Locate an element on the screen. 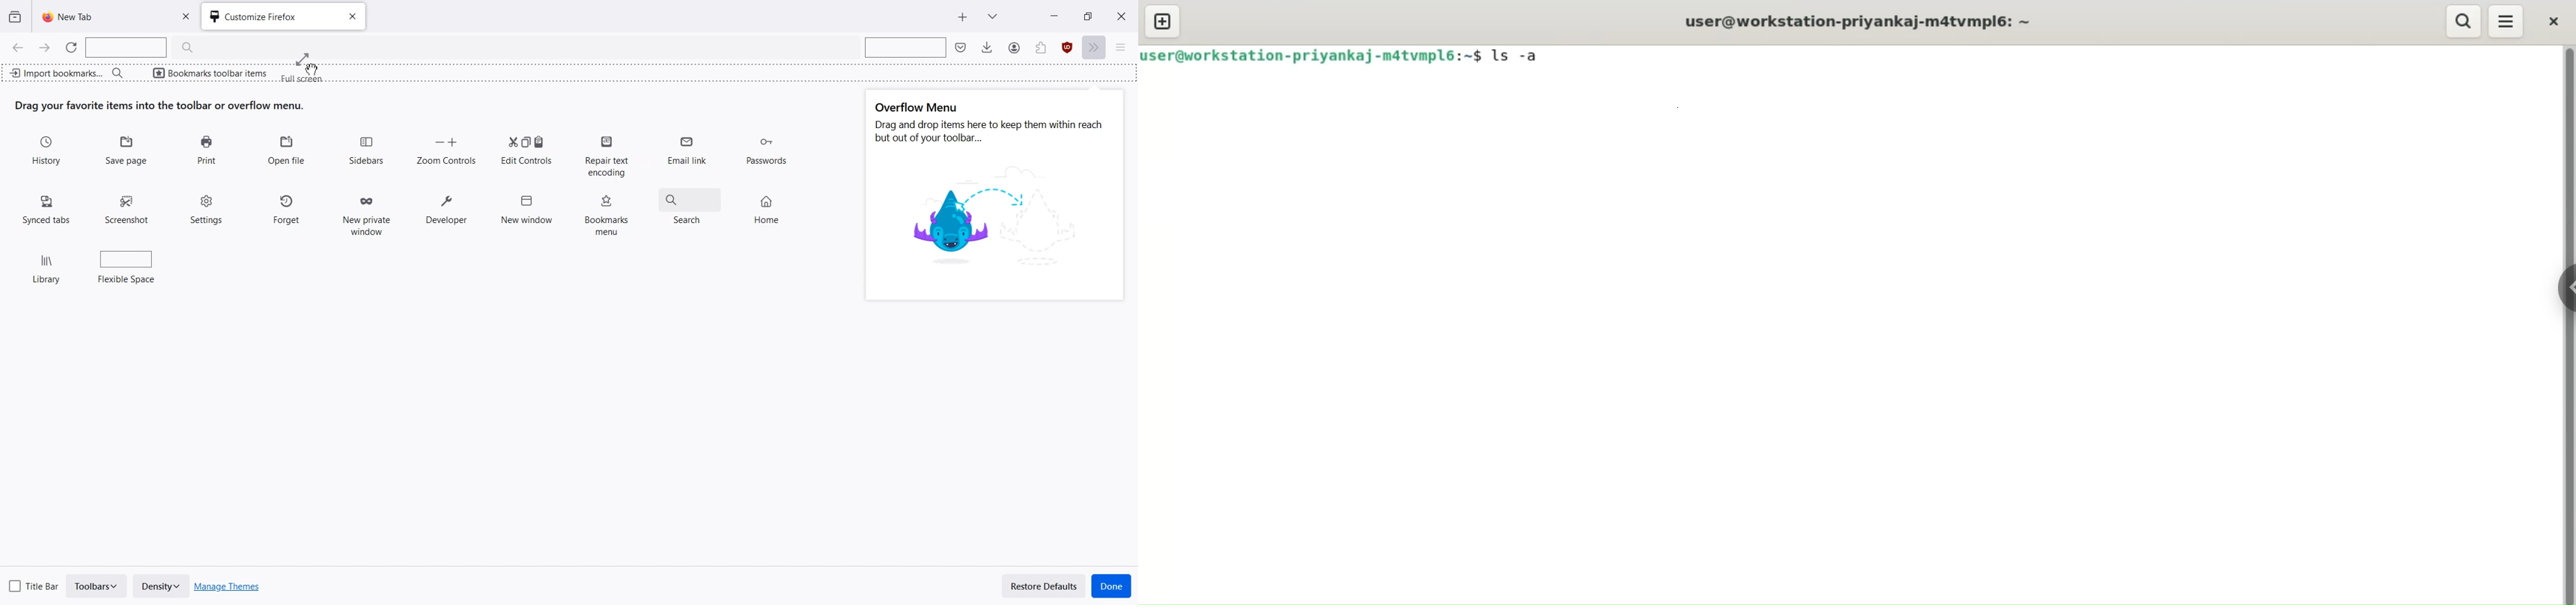 The width and height of the screenshot is (2576, 616). Title Bar is located at coordinates (34, 584).